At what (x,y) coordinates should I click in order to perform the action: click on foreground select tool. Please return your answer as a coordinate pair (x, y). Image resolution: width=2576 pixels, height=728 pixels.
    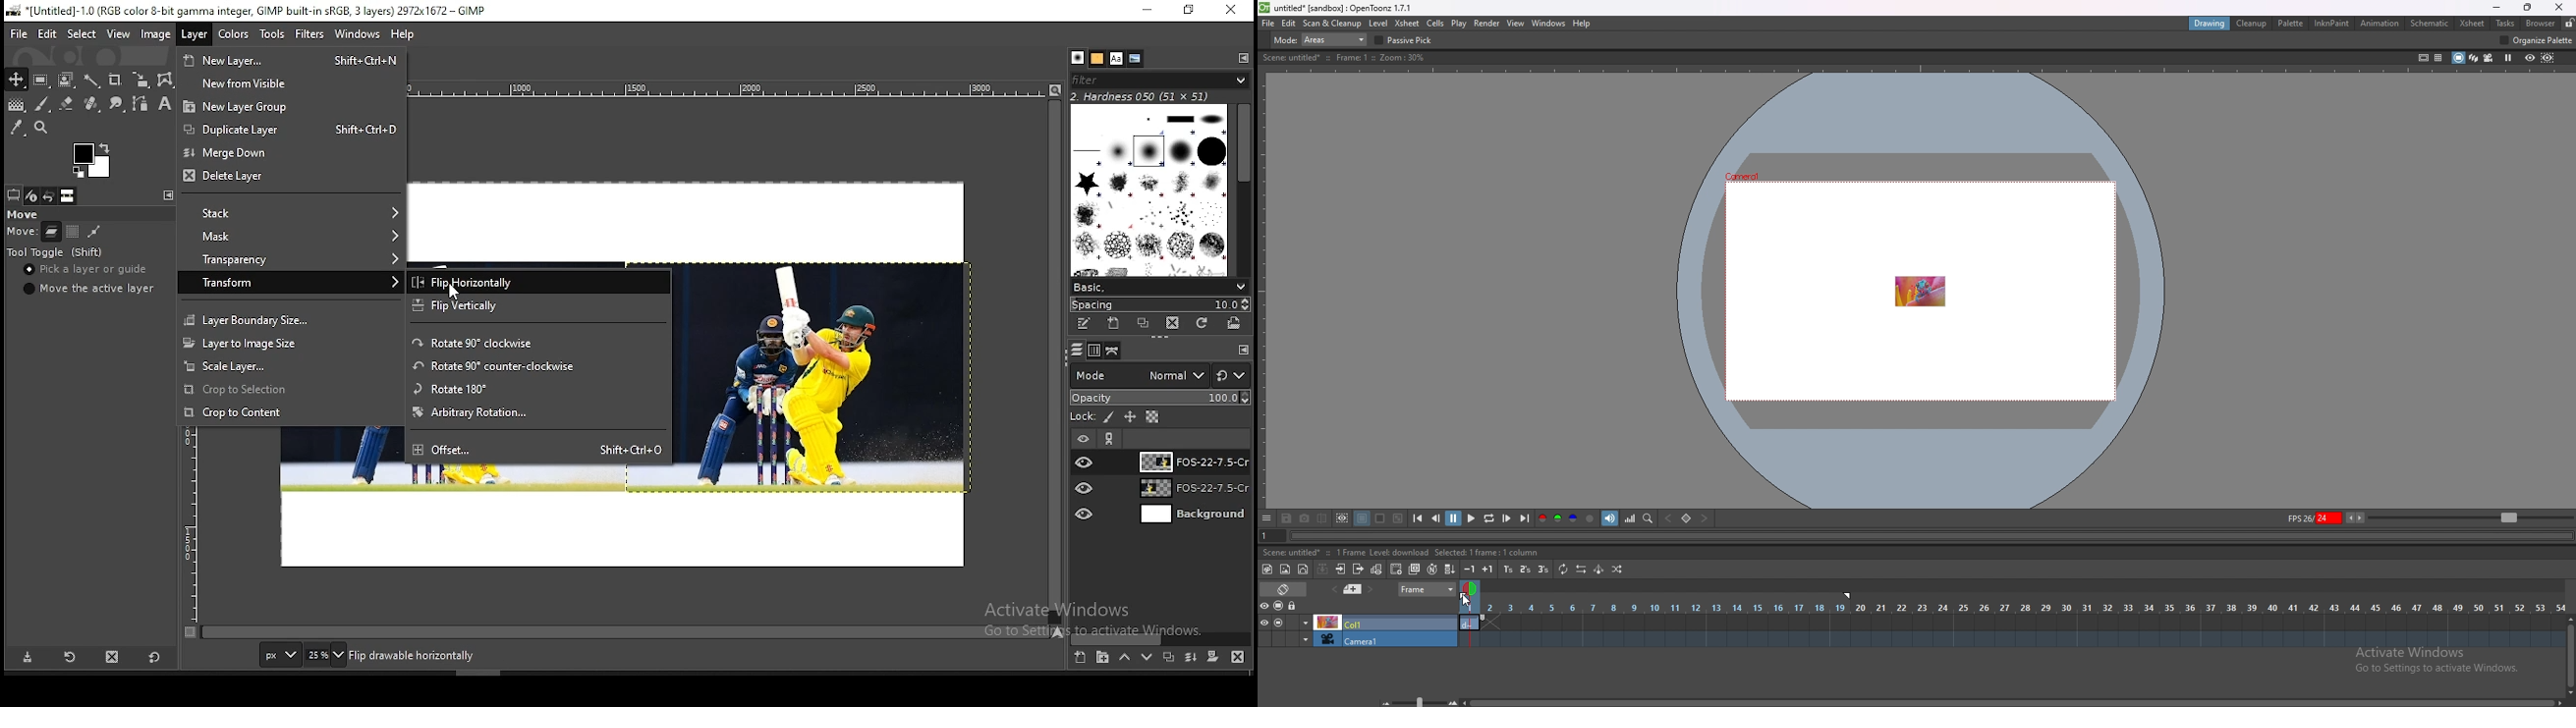
    Looking at the image, I should click on (67, 78).